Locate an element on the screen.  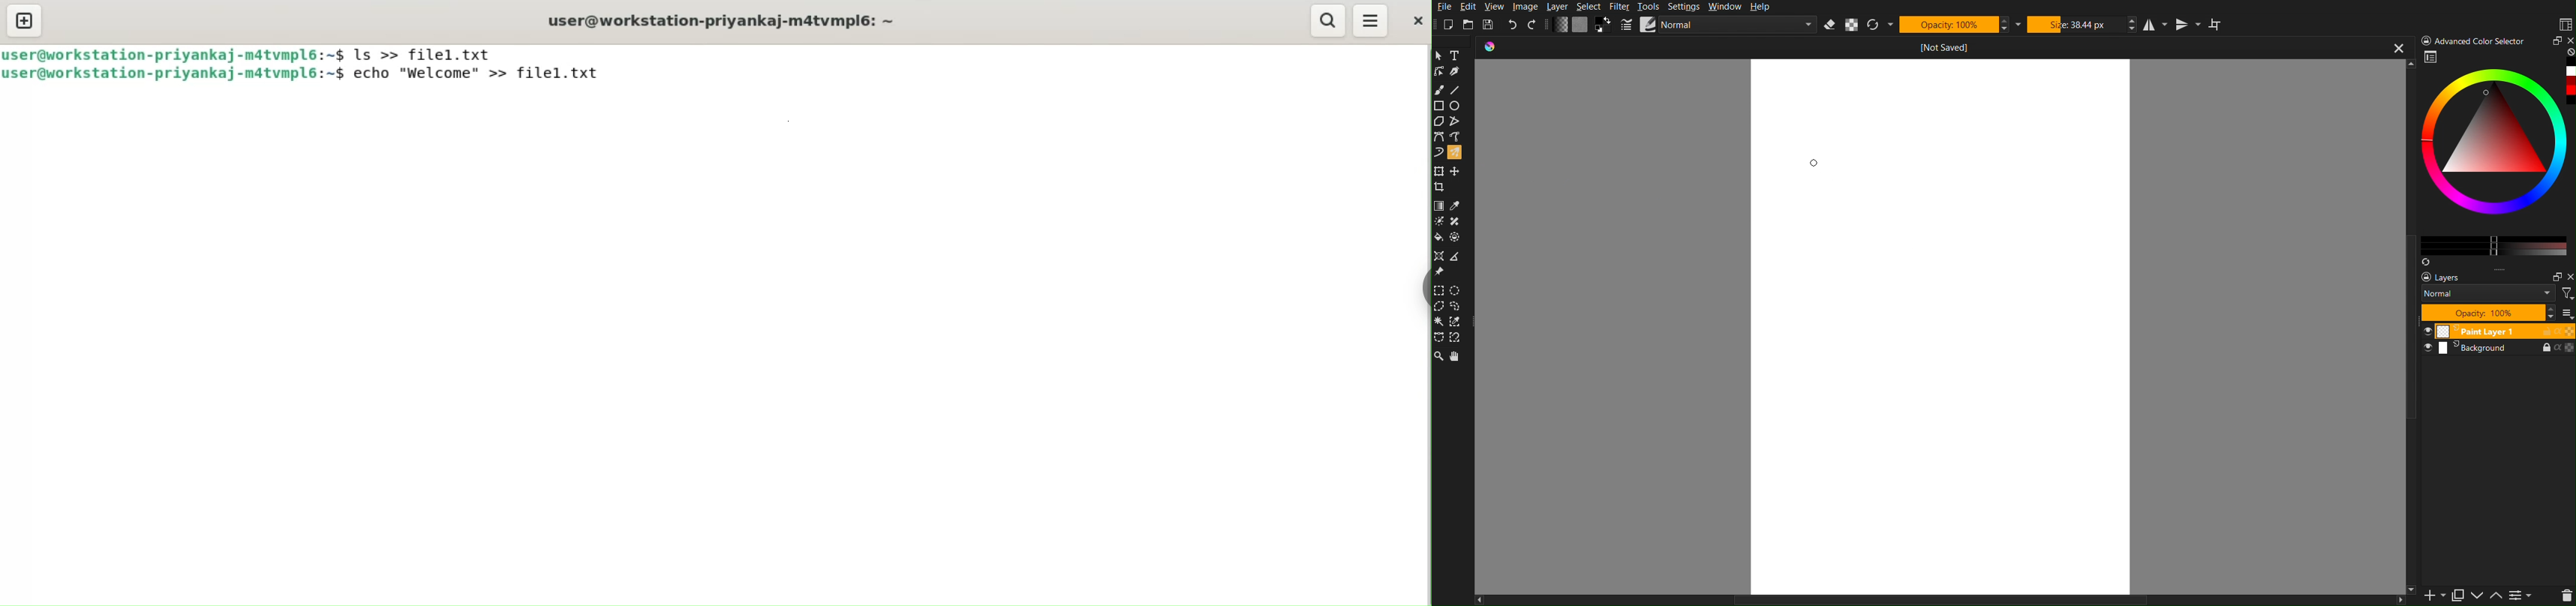
Colorise Mask is located at coordinates (1439, 222).